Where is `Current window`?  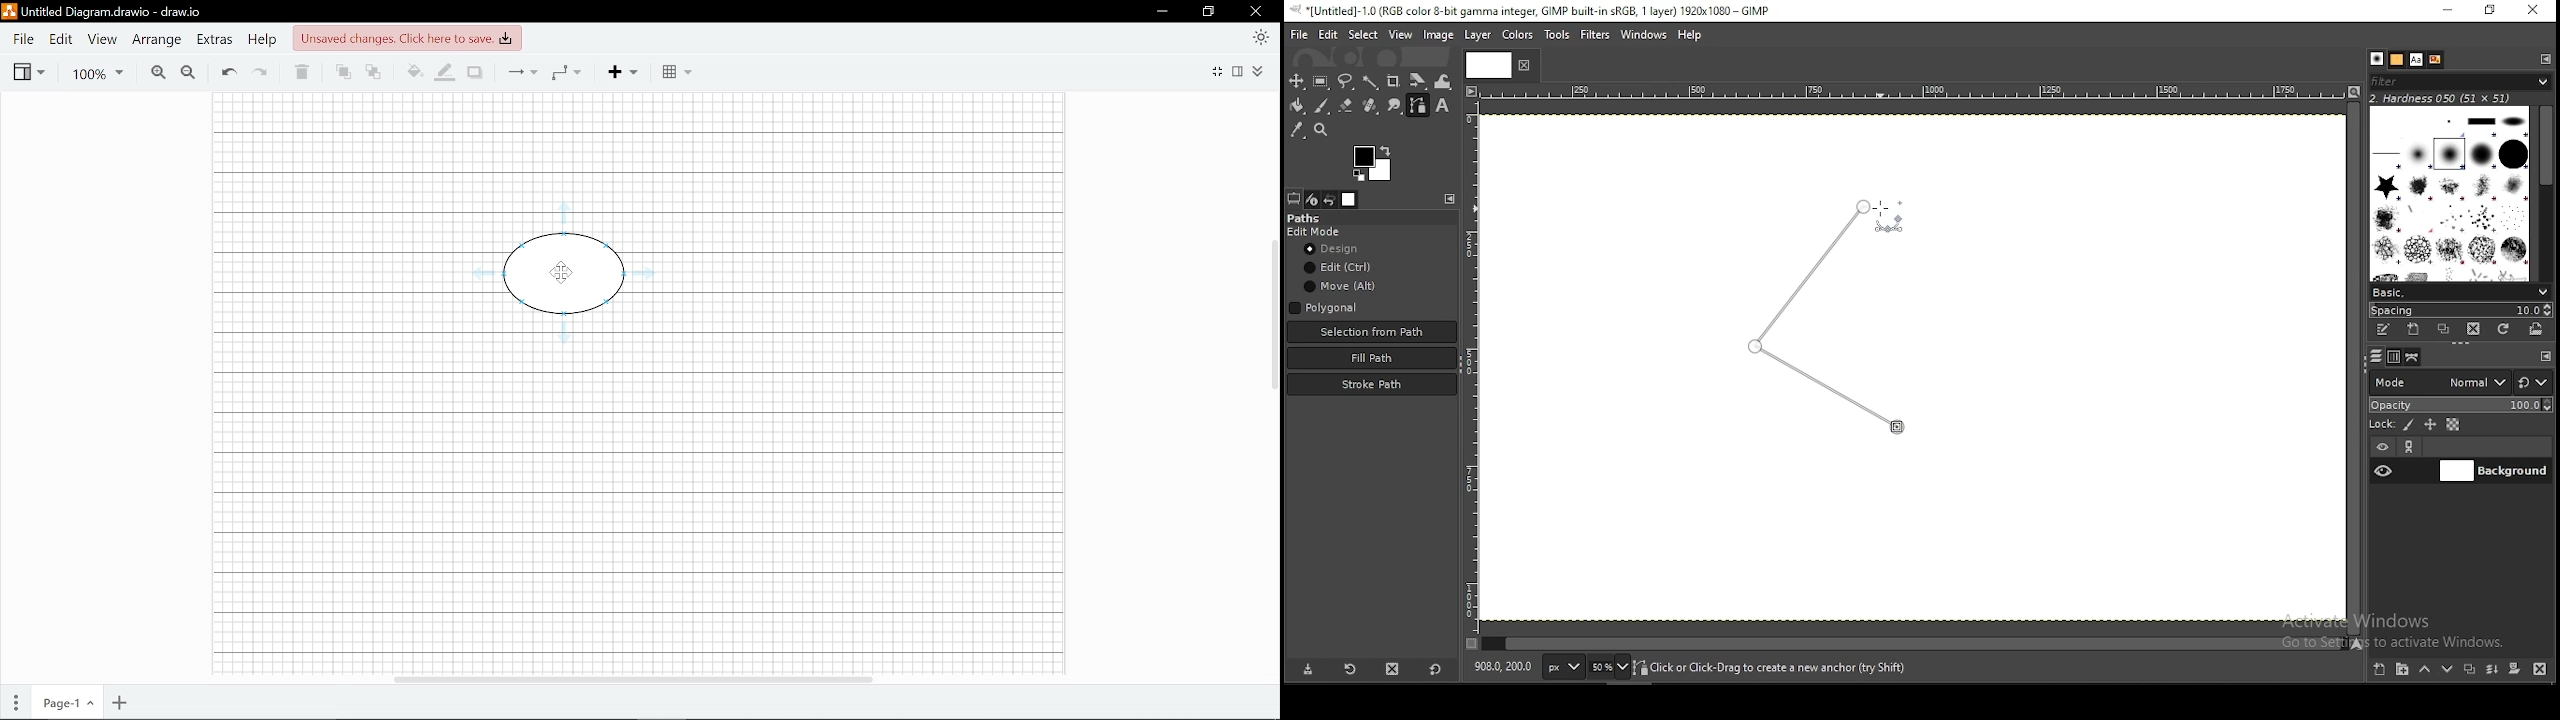
Current window is located at coordinates (102, 12).